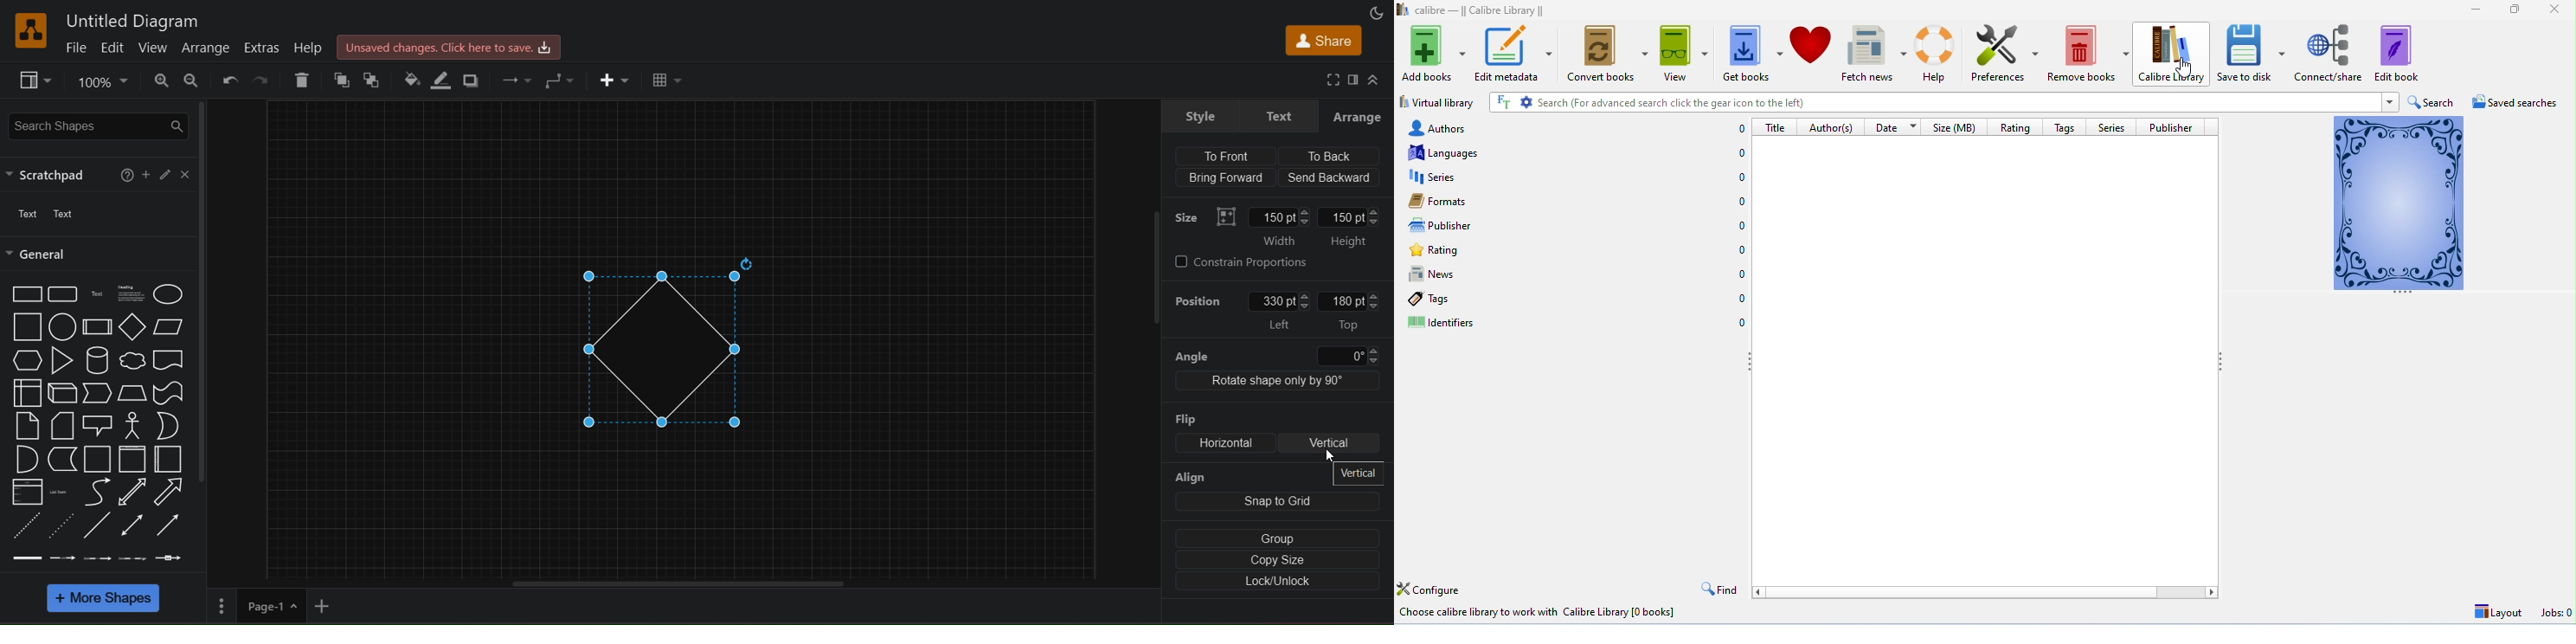 This screenshot has height=644, width=2576. I want to click on diamond, so click(677, 344).